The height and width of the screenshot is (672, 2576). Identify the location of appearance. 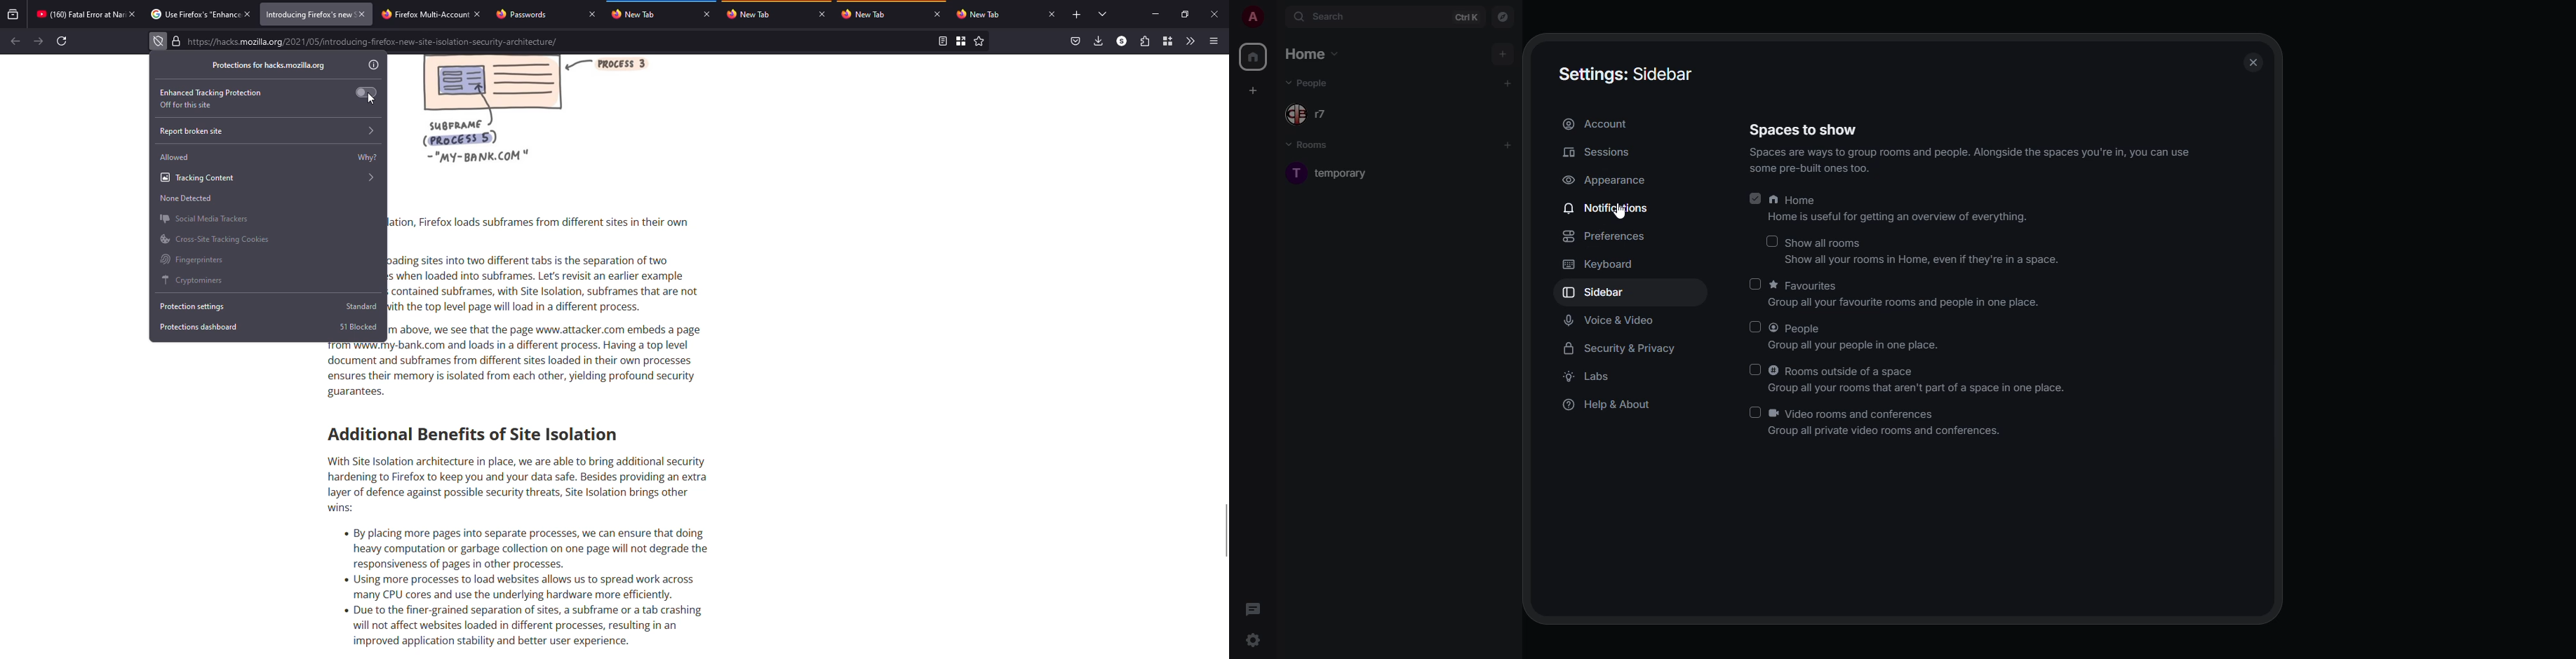
(1606, 179).